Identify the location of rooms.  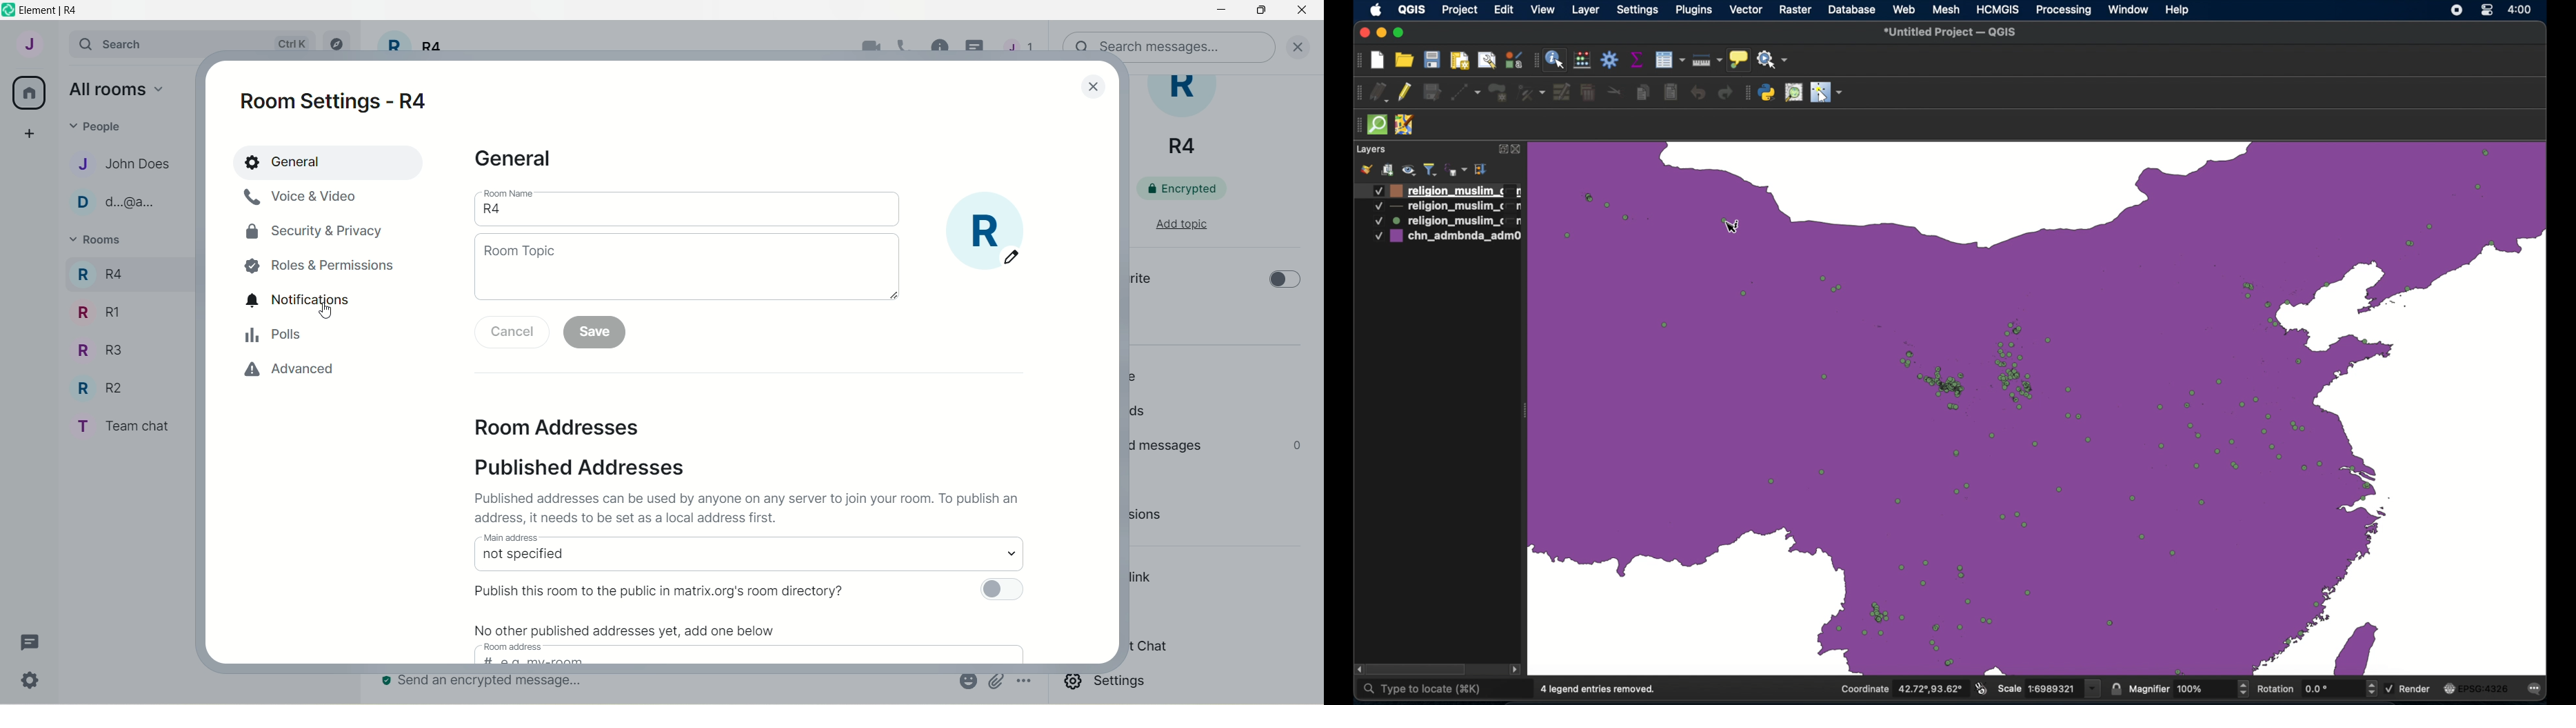
(98, 241).